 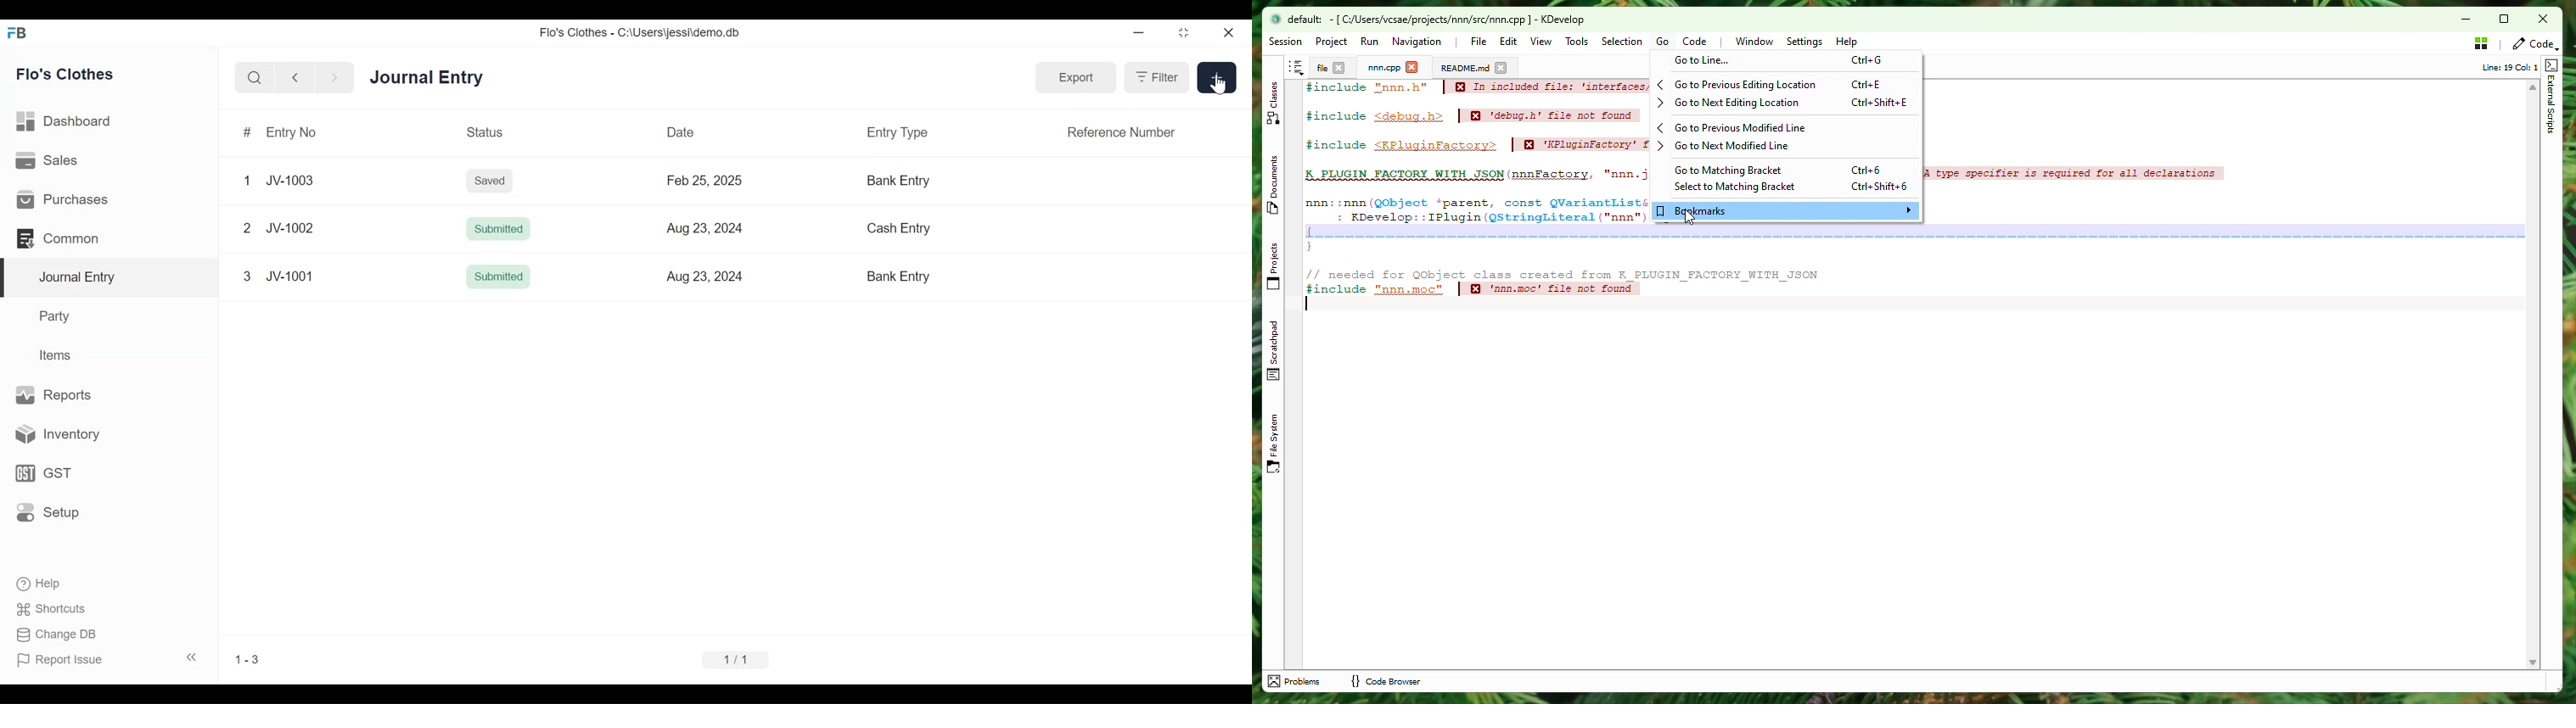 I want to click on Journal Entry, so click(x=112, y=278).